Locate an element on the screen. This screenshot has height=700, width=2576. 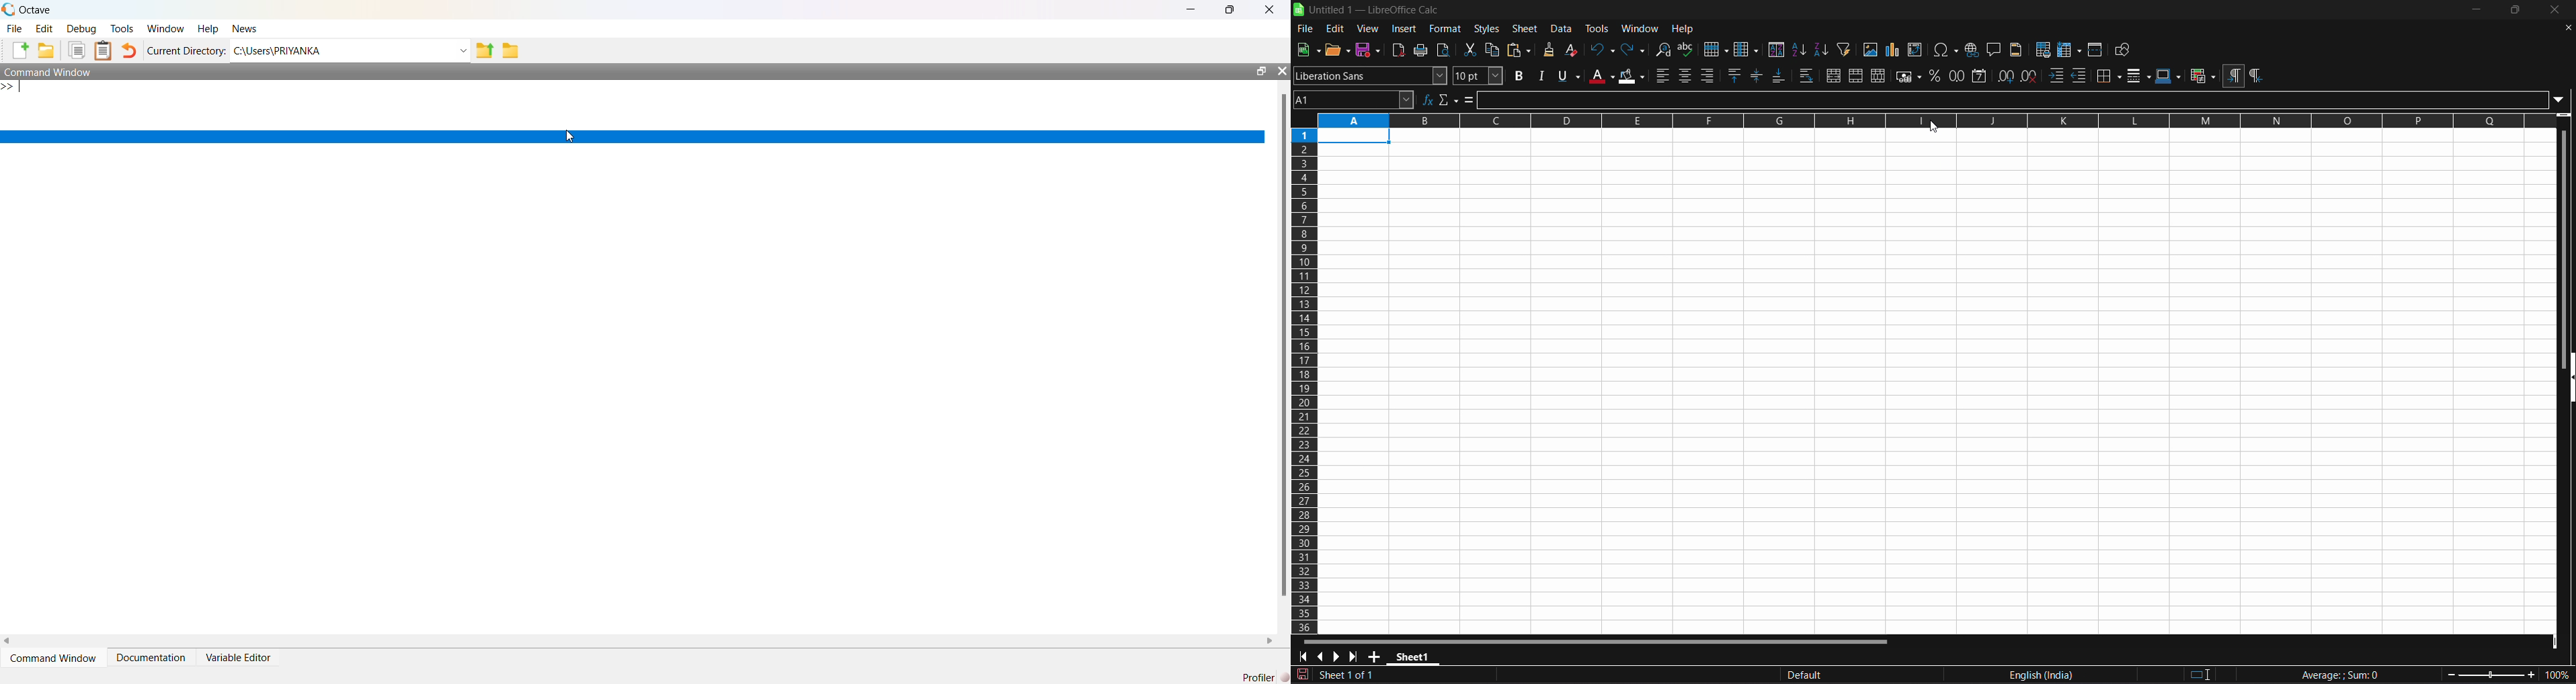
redo is located at coordinates (1633, 50).